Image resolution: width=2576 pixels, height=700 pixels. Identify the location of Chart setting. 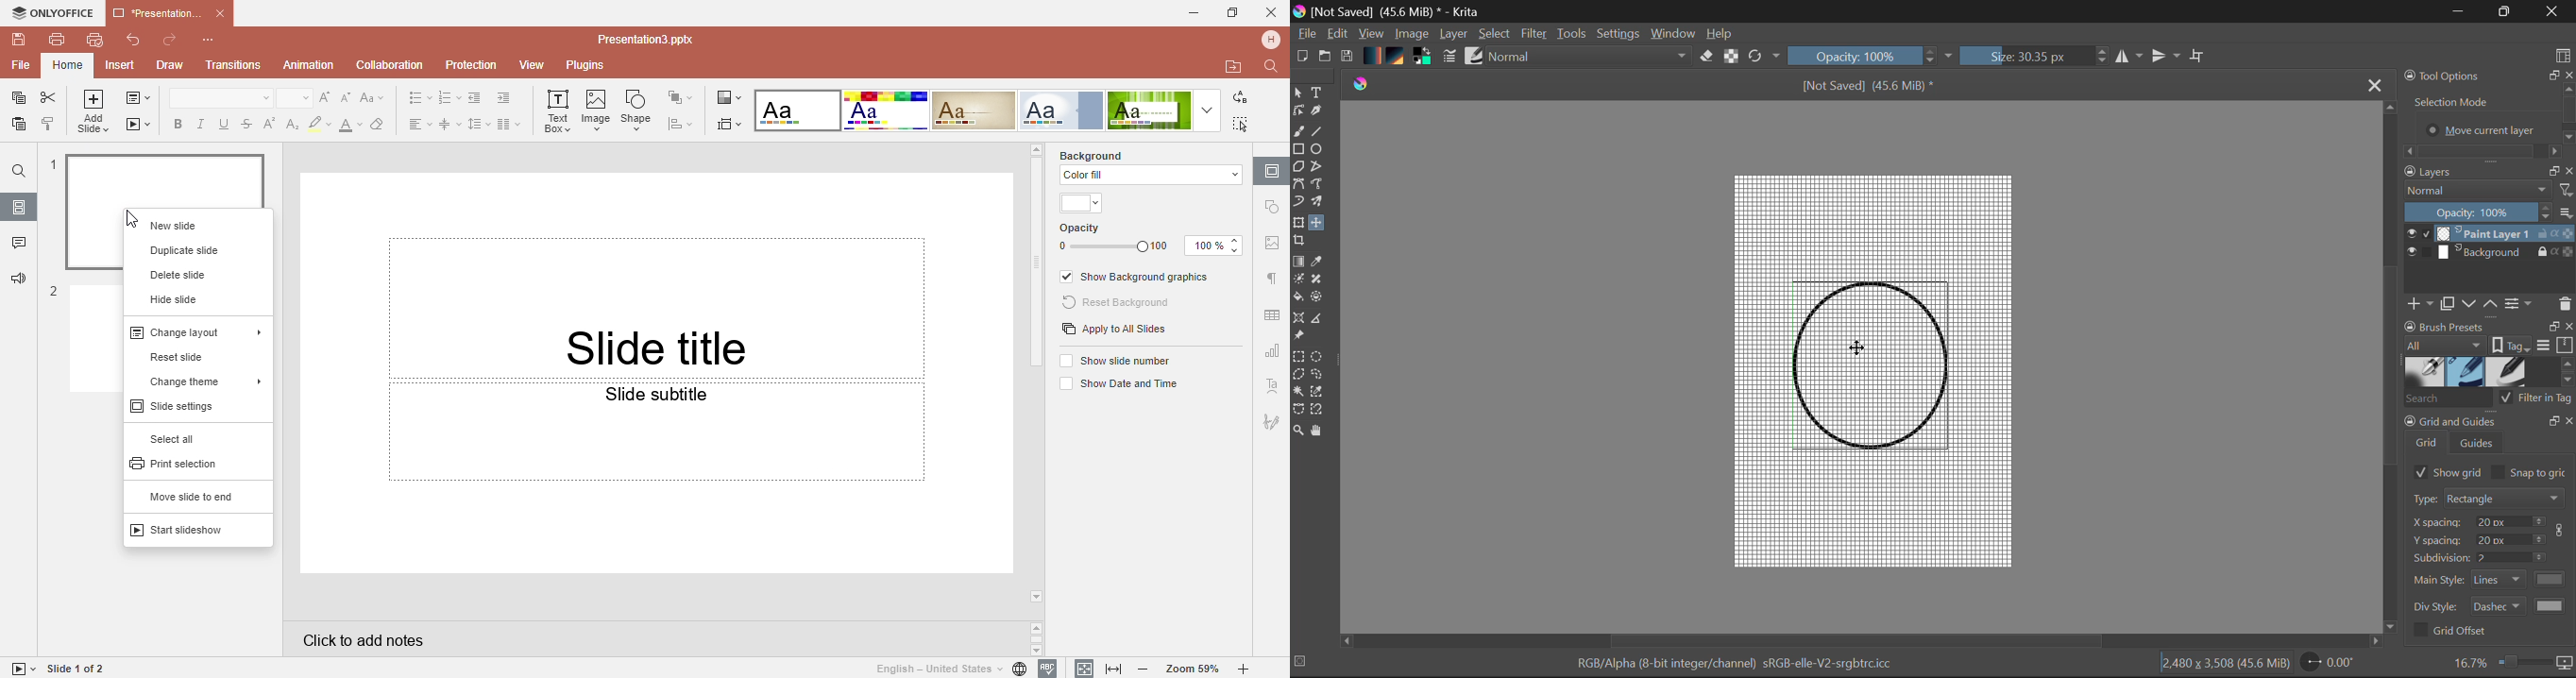
(1271, 353).